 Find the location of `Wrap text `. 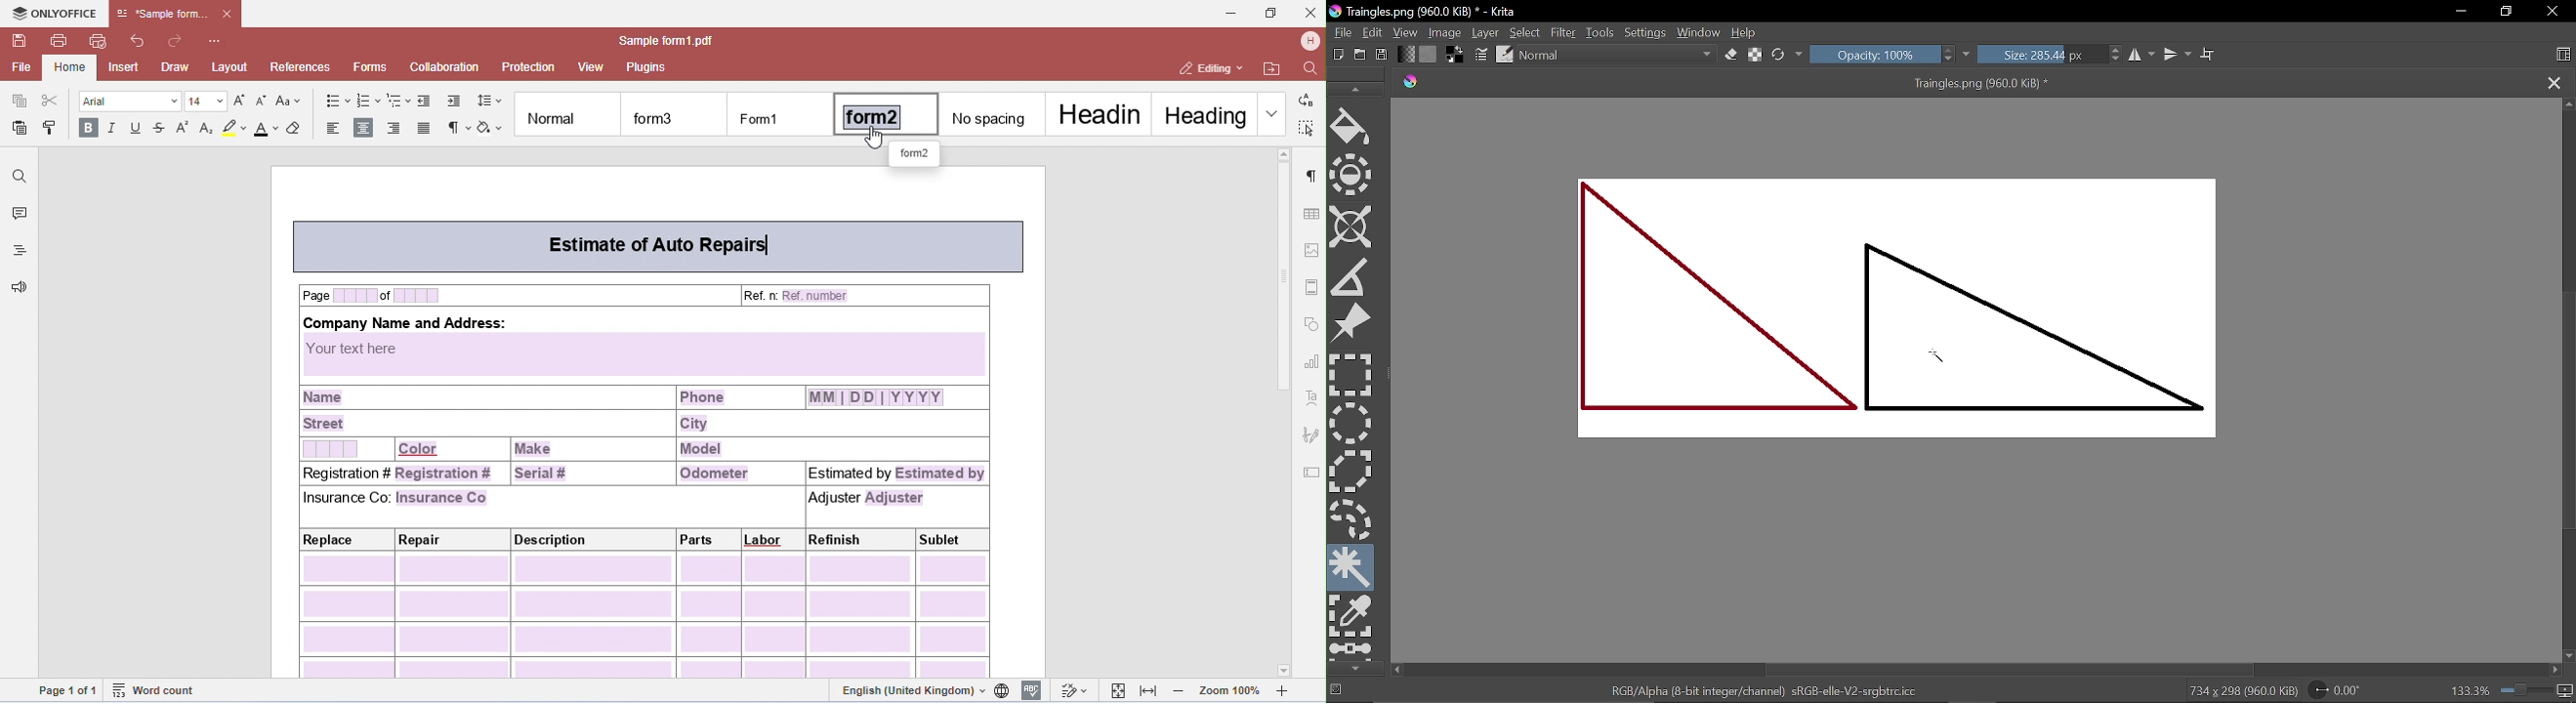

Wrap text  is located at coordinates (2209, 55).